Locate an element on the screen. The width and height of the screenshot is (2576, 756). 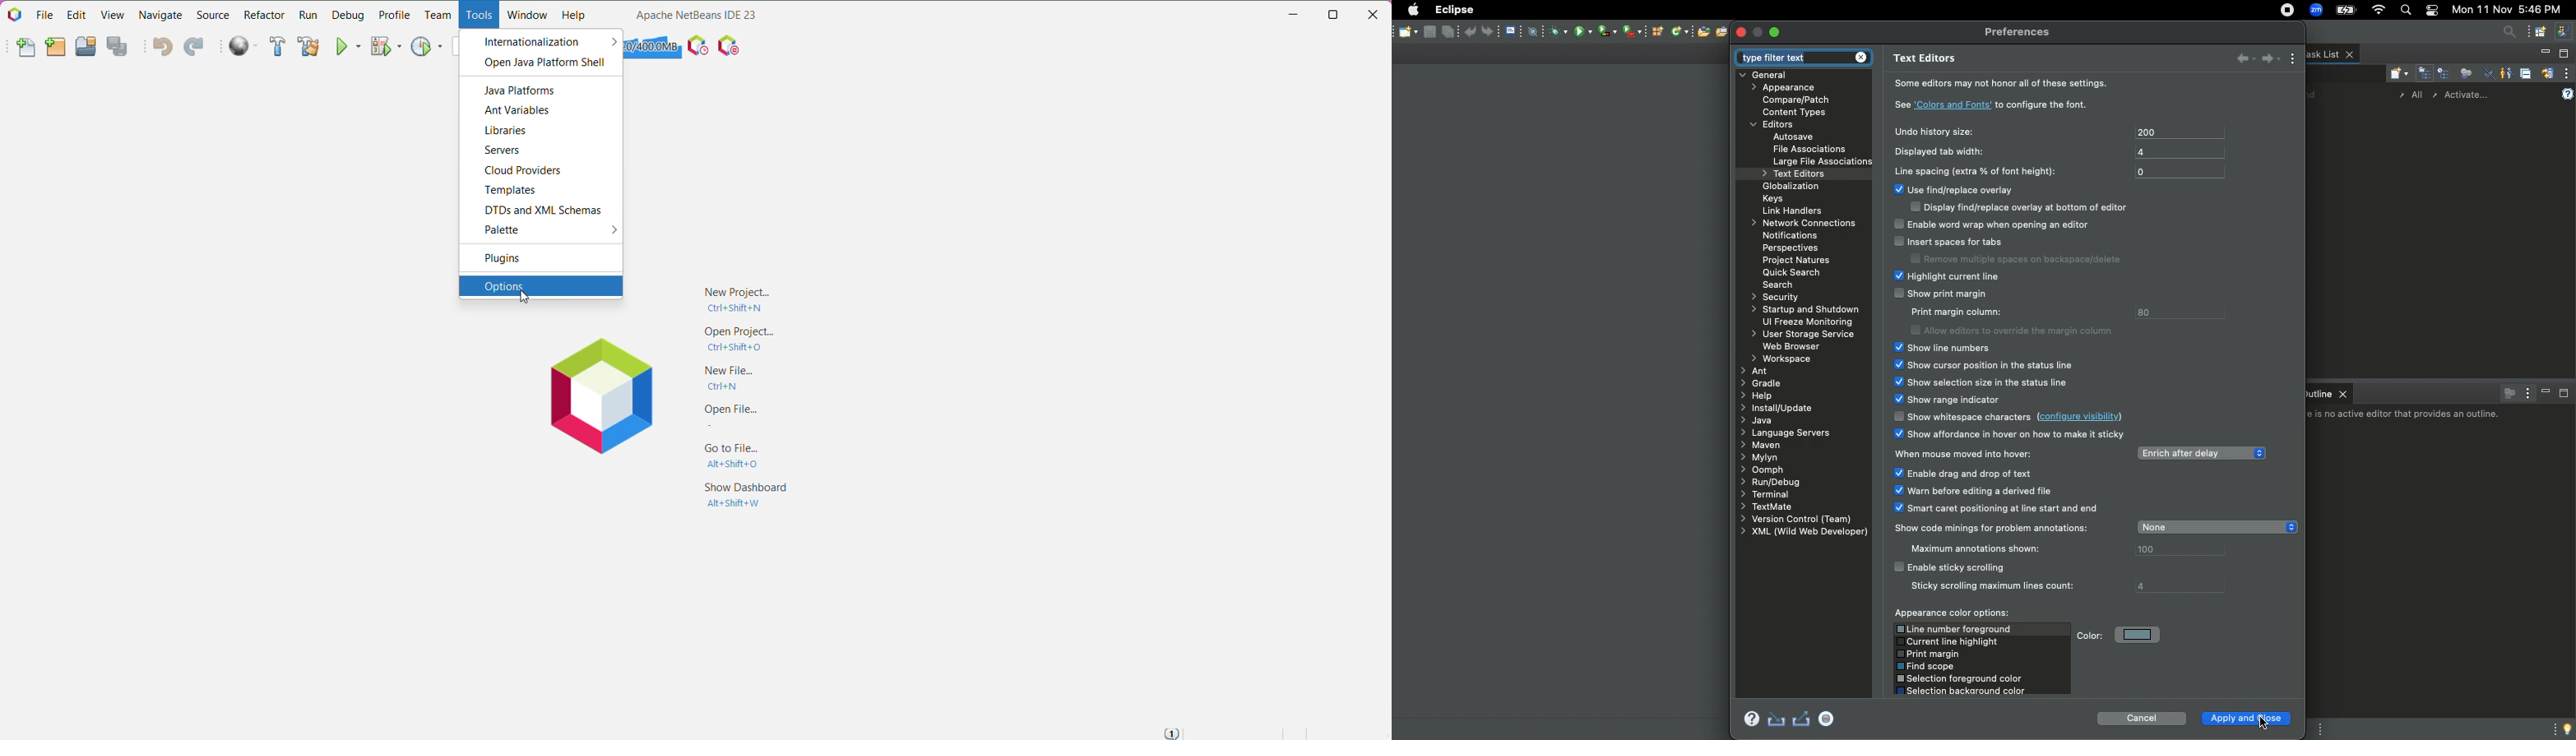
4 is located at coordinates (2178, 151).